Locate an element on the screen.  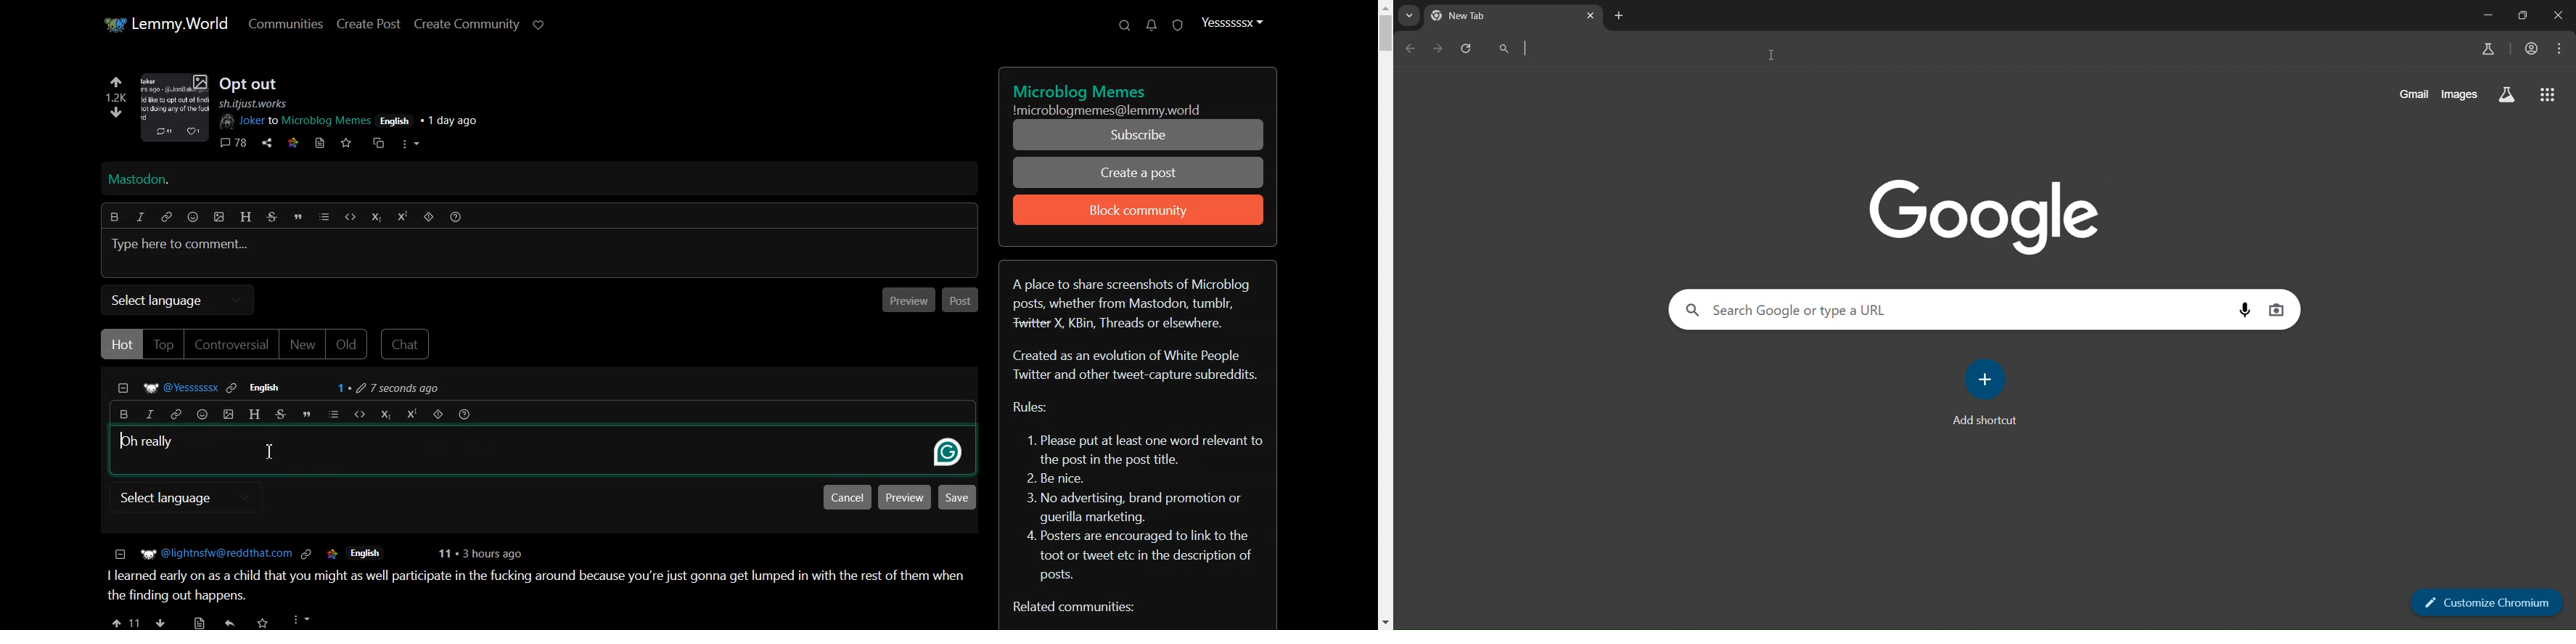
Post is located at coordinates (962, 300).